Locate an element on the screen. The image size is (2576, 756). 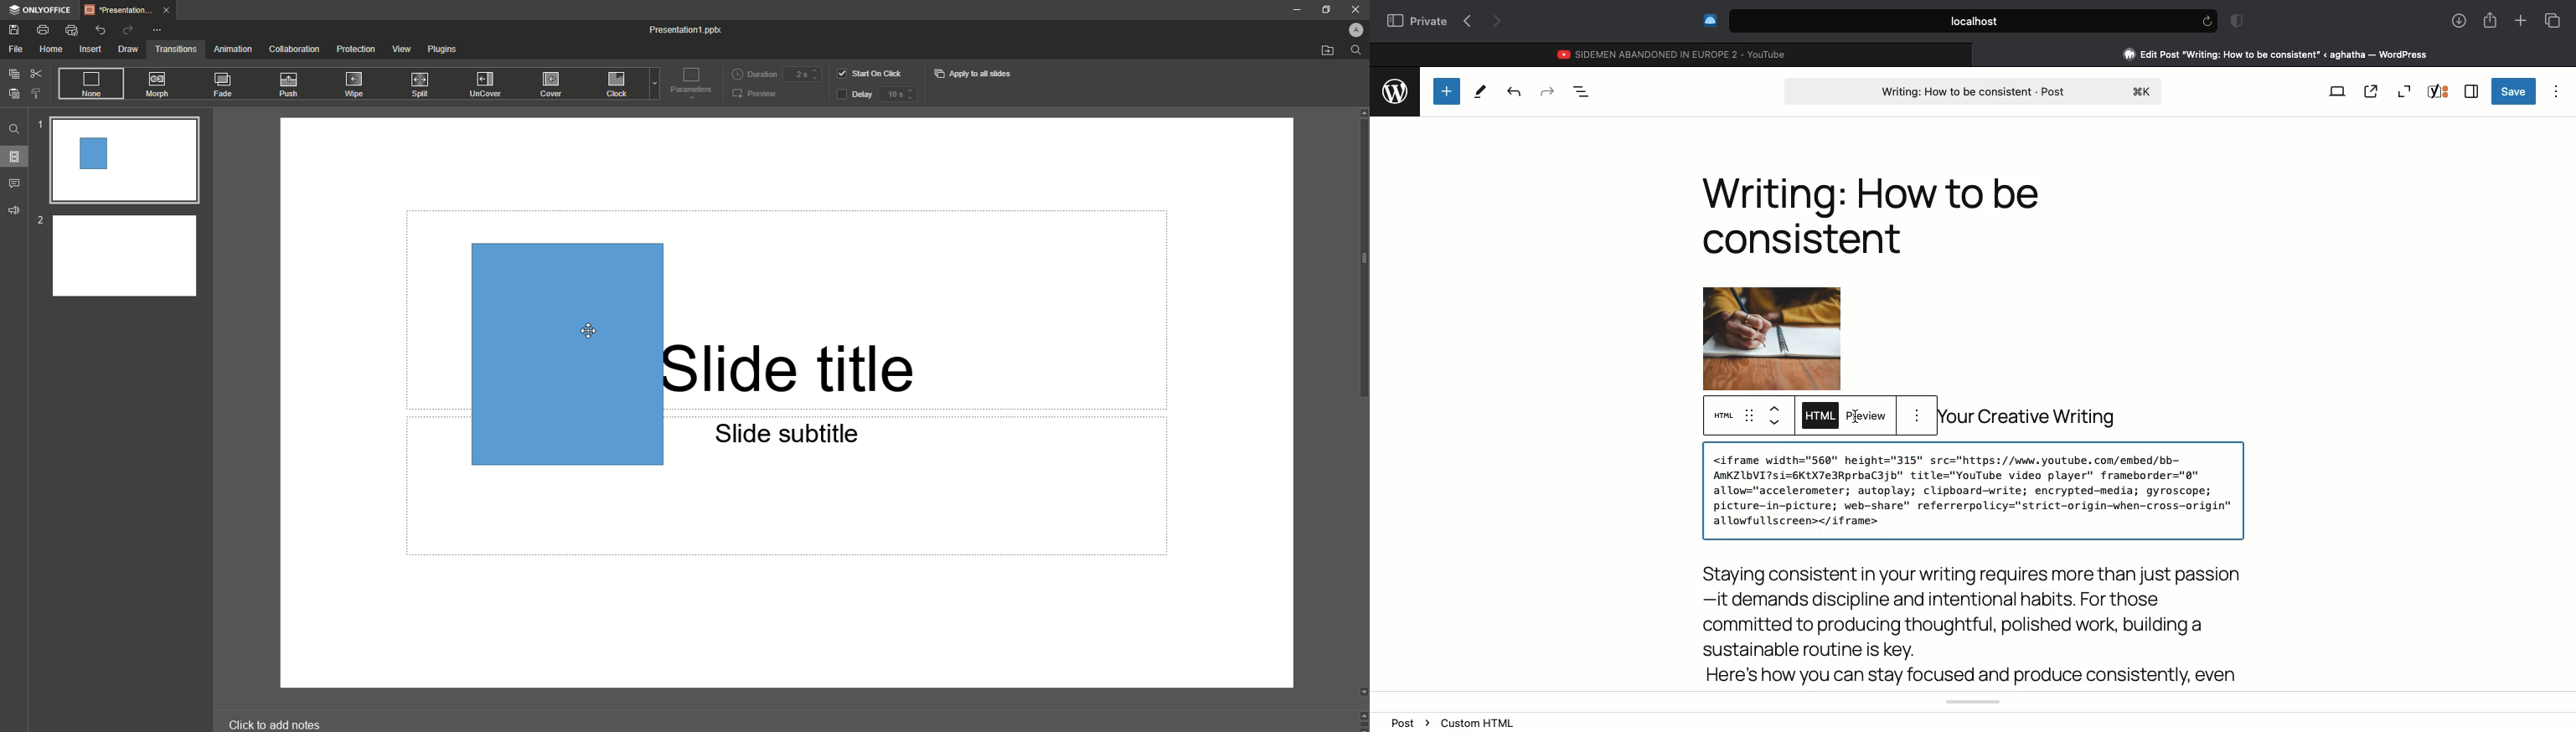
move down is located at coordinates (1362, 688).